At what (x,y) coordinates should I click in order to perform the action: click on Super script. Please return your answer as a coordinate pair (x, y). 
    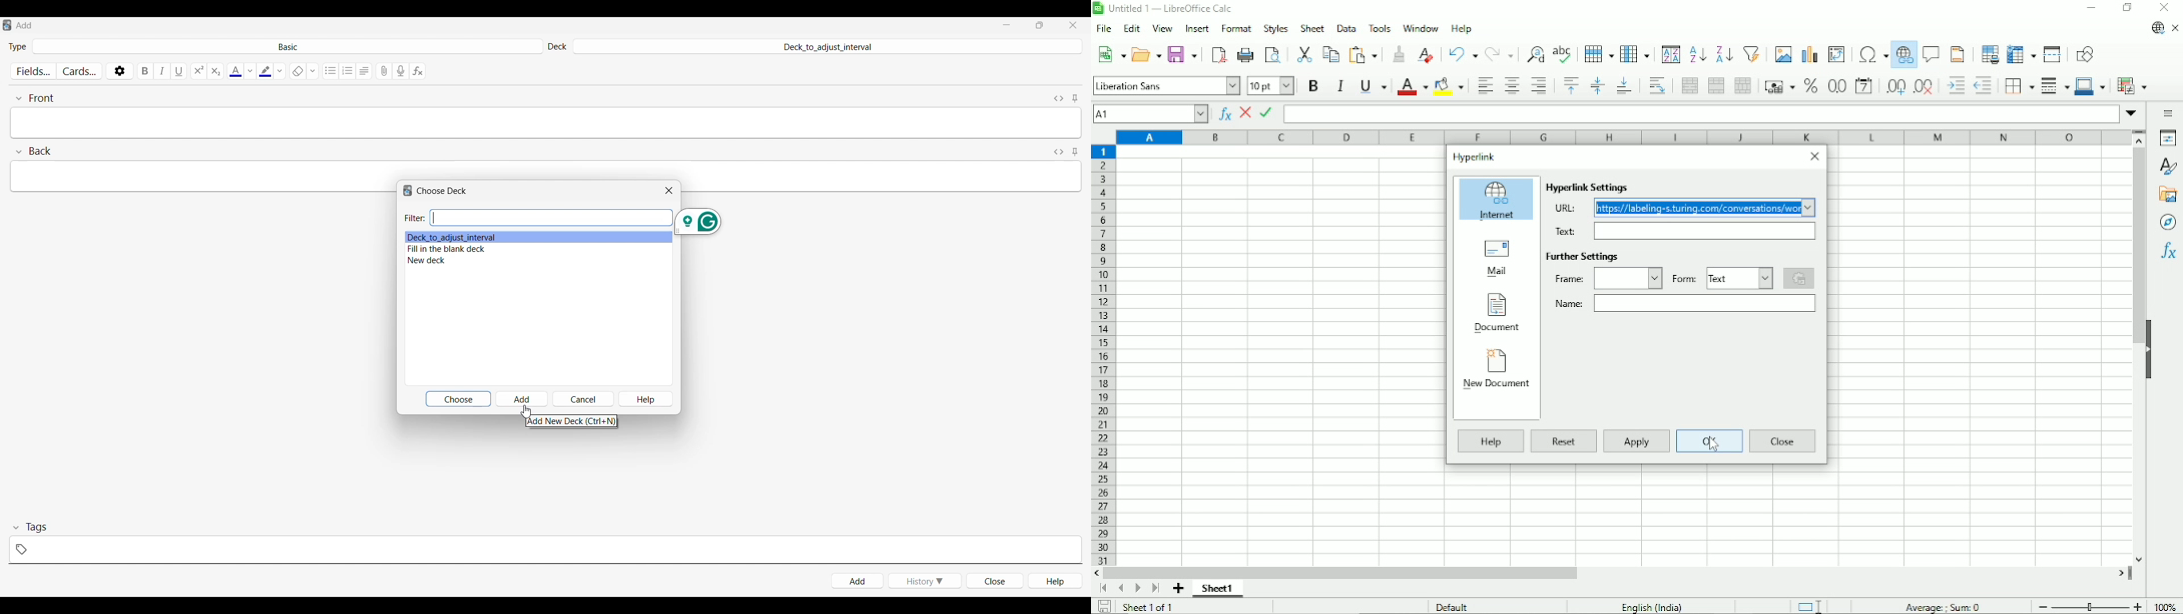
    Looking at the image, I should click on (199, 71).